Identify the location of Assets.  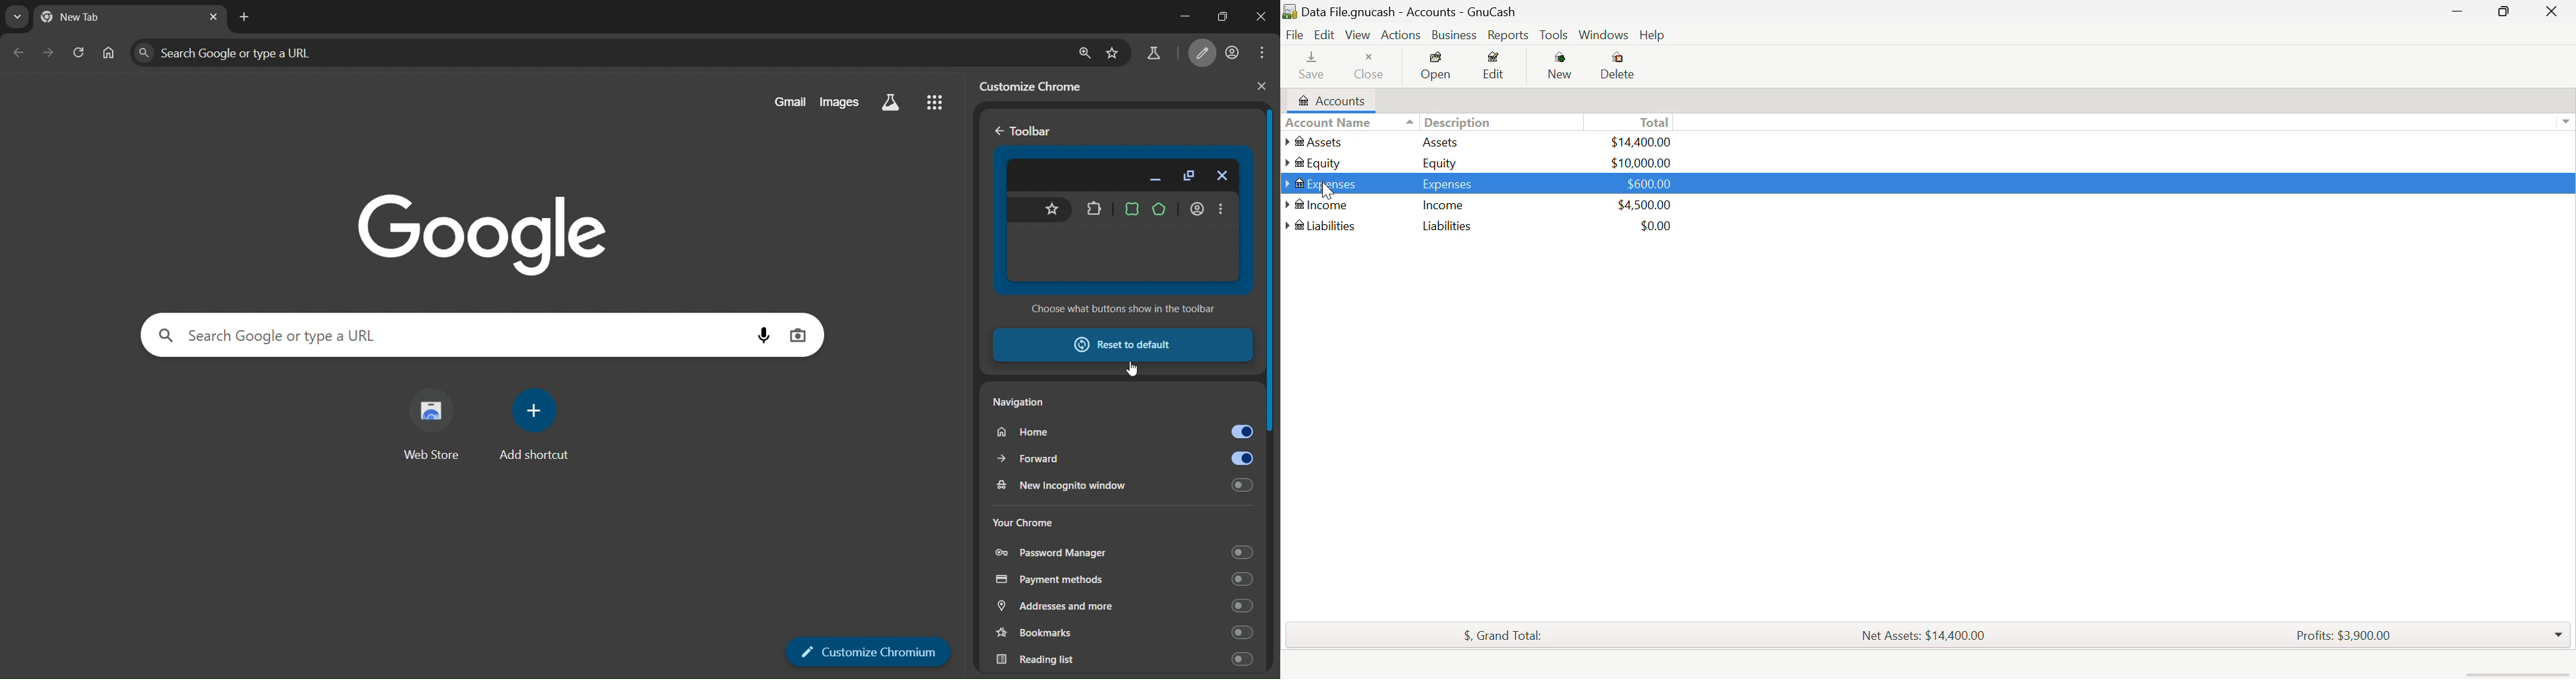
(1442, 143).